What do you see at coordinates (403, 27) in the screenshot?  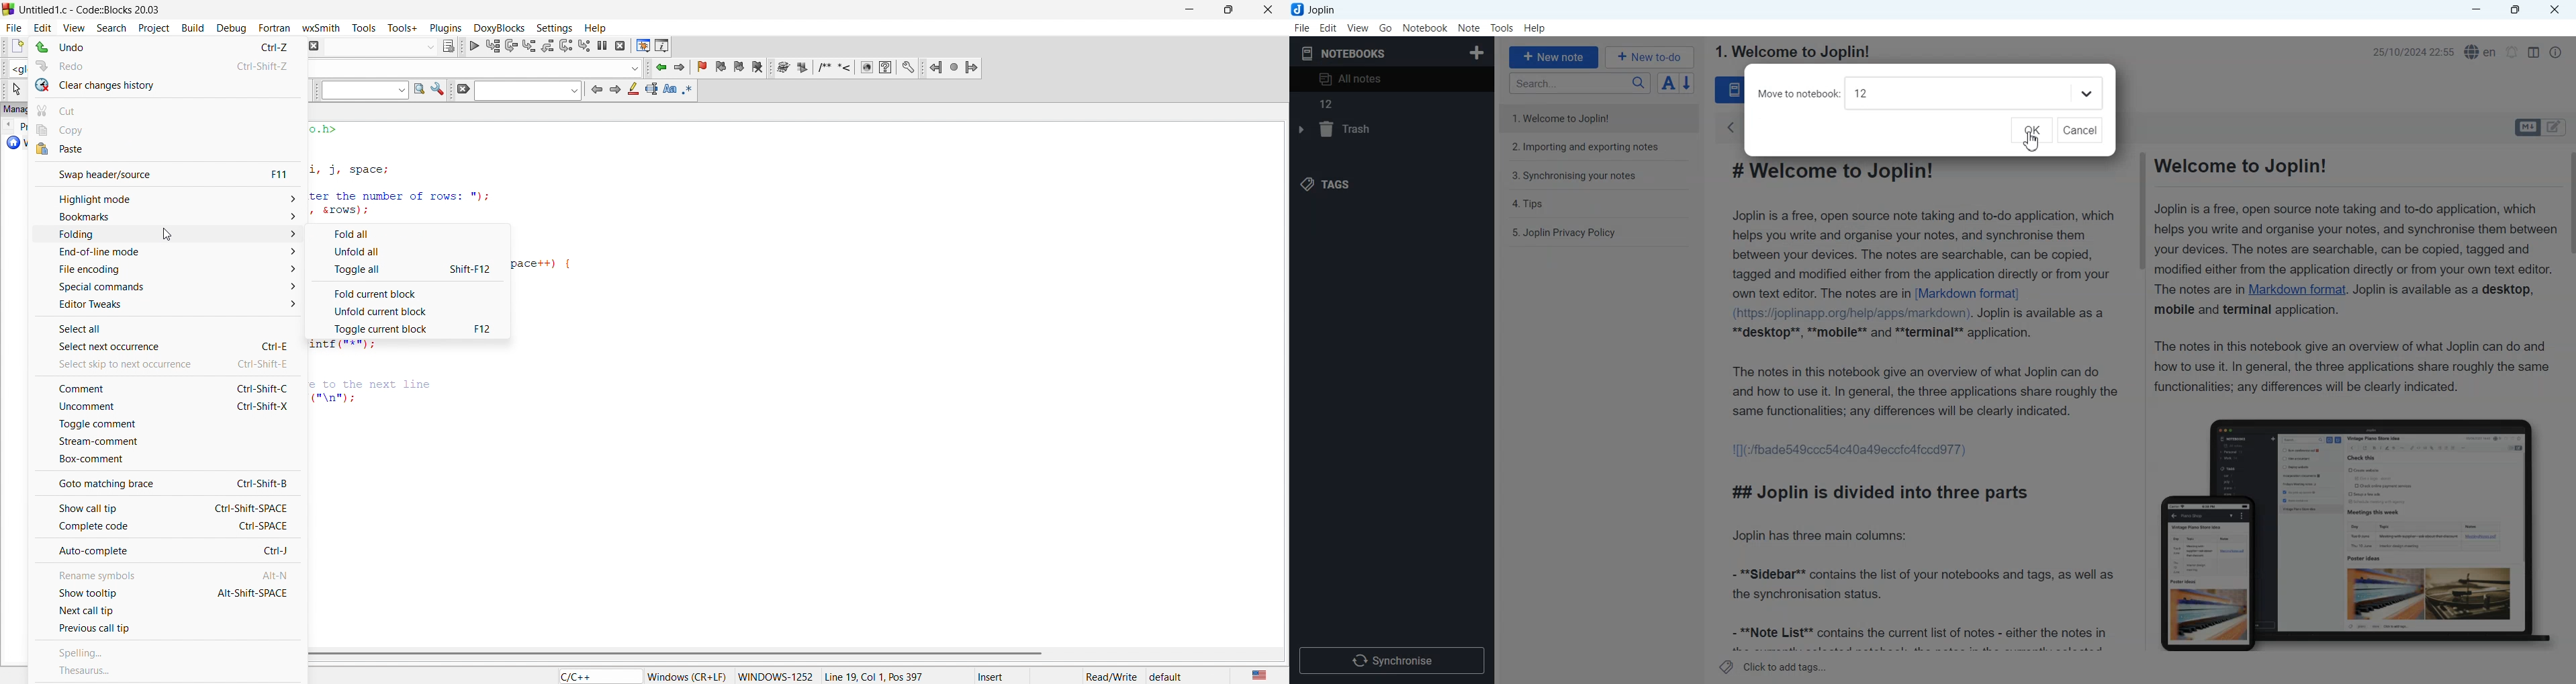 I see `tools+` at bounding box center [403, 27].